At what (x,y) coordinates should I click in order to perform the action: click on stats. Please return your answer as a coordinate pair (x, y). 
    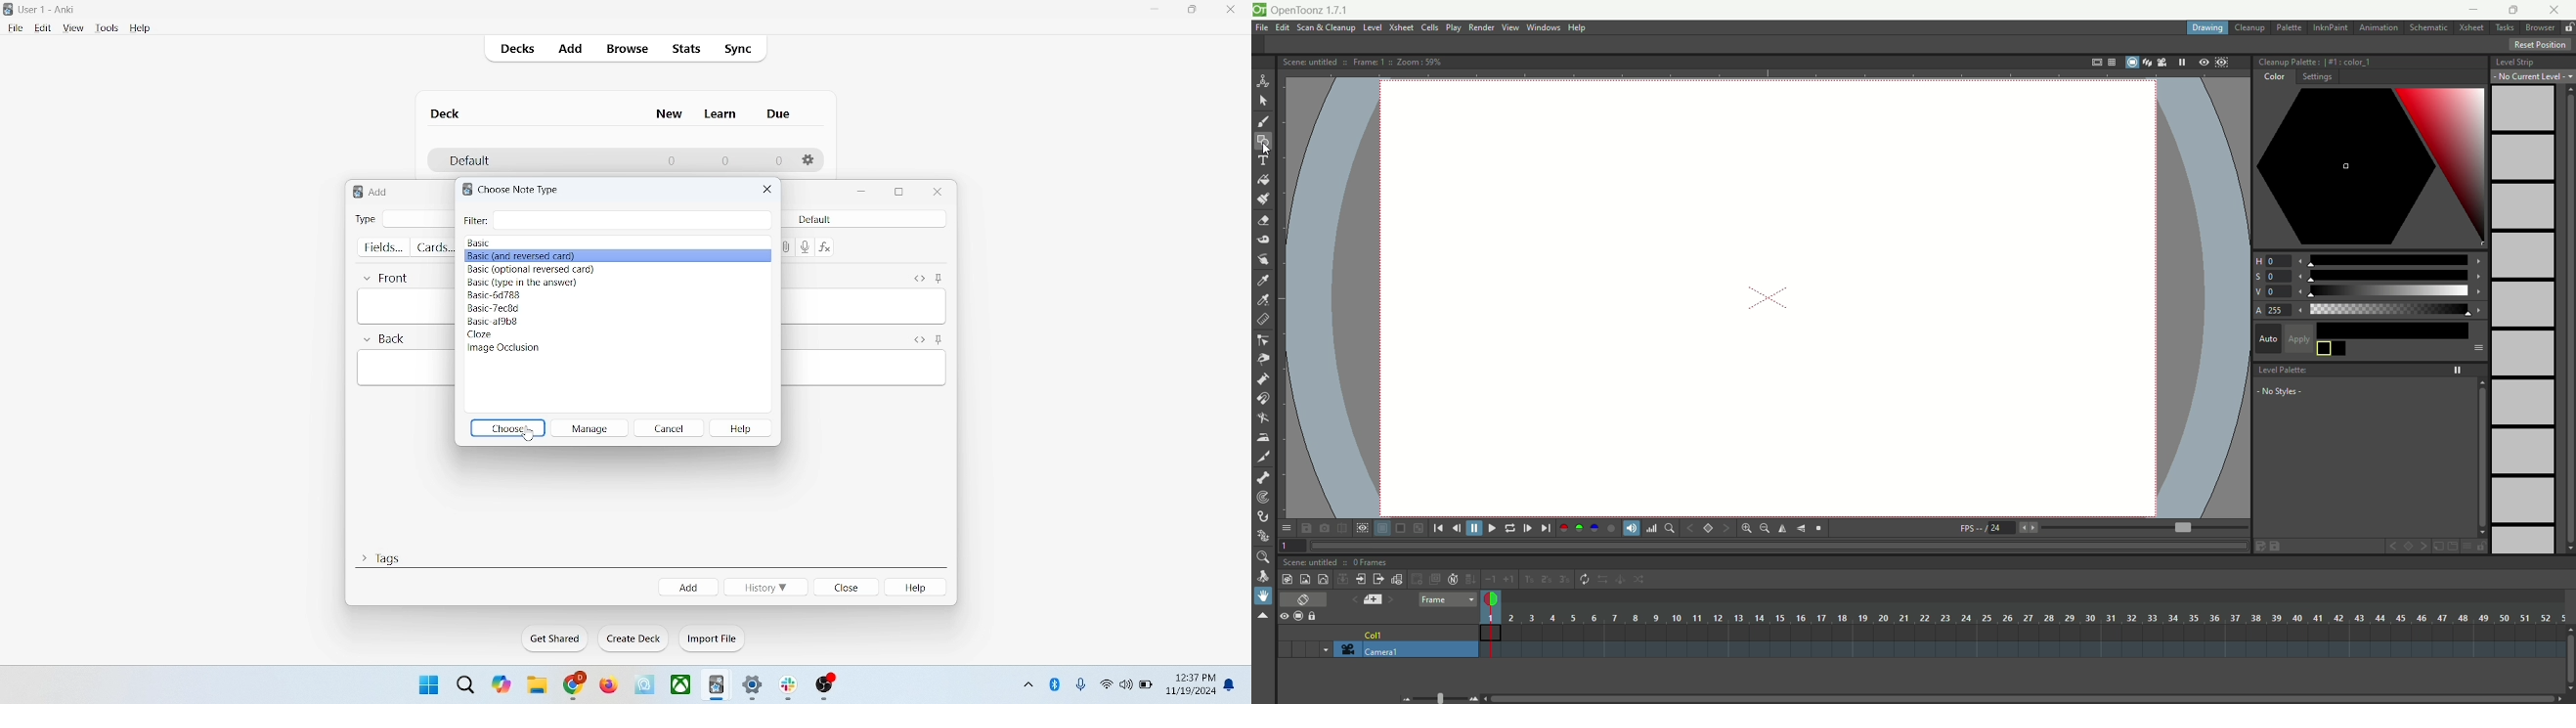
    Looking at the image, I should click on (685, 49).